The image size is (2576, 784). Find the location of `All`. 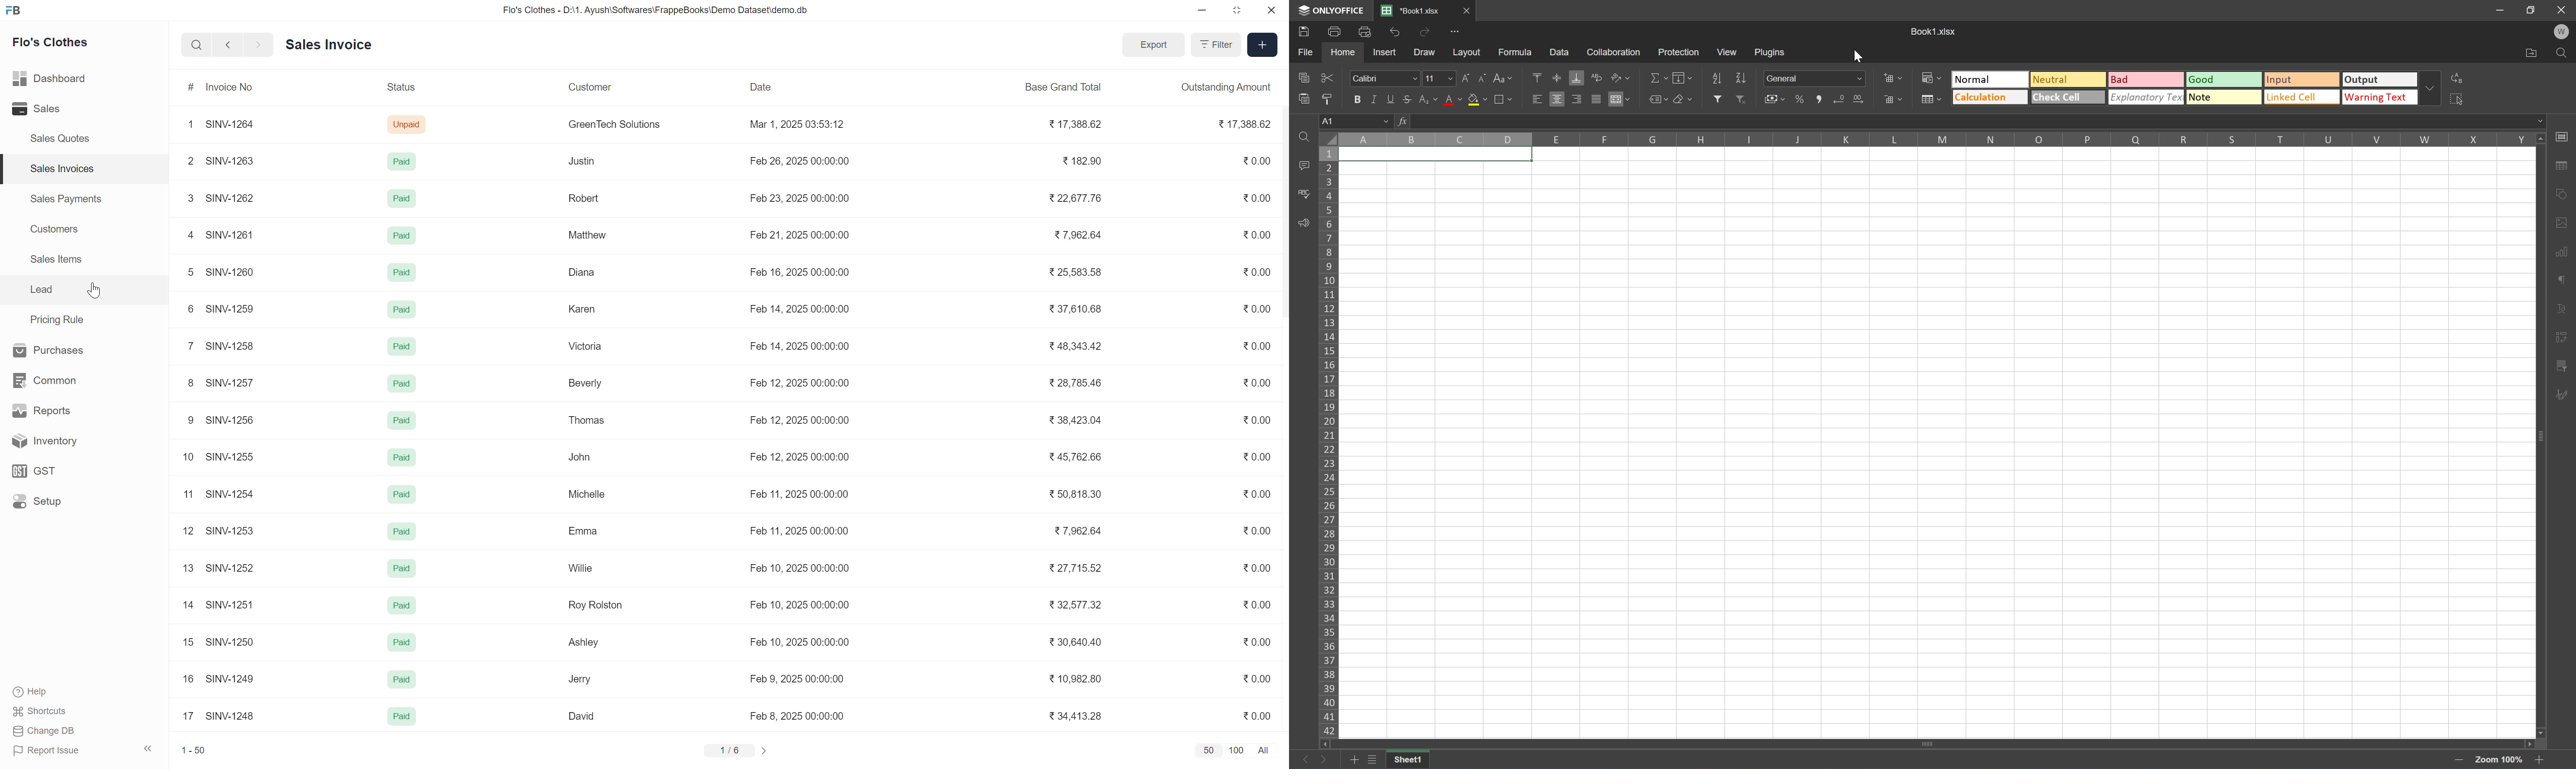

All is located at coordinates (1265, 749).